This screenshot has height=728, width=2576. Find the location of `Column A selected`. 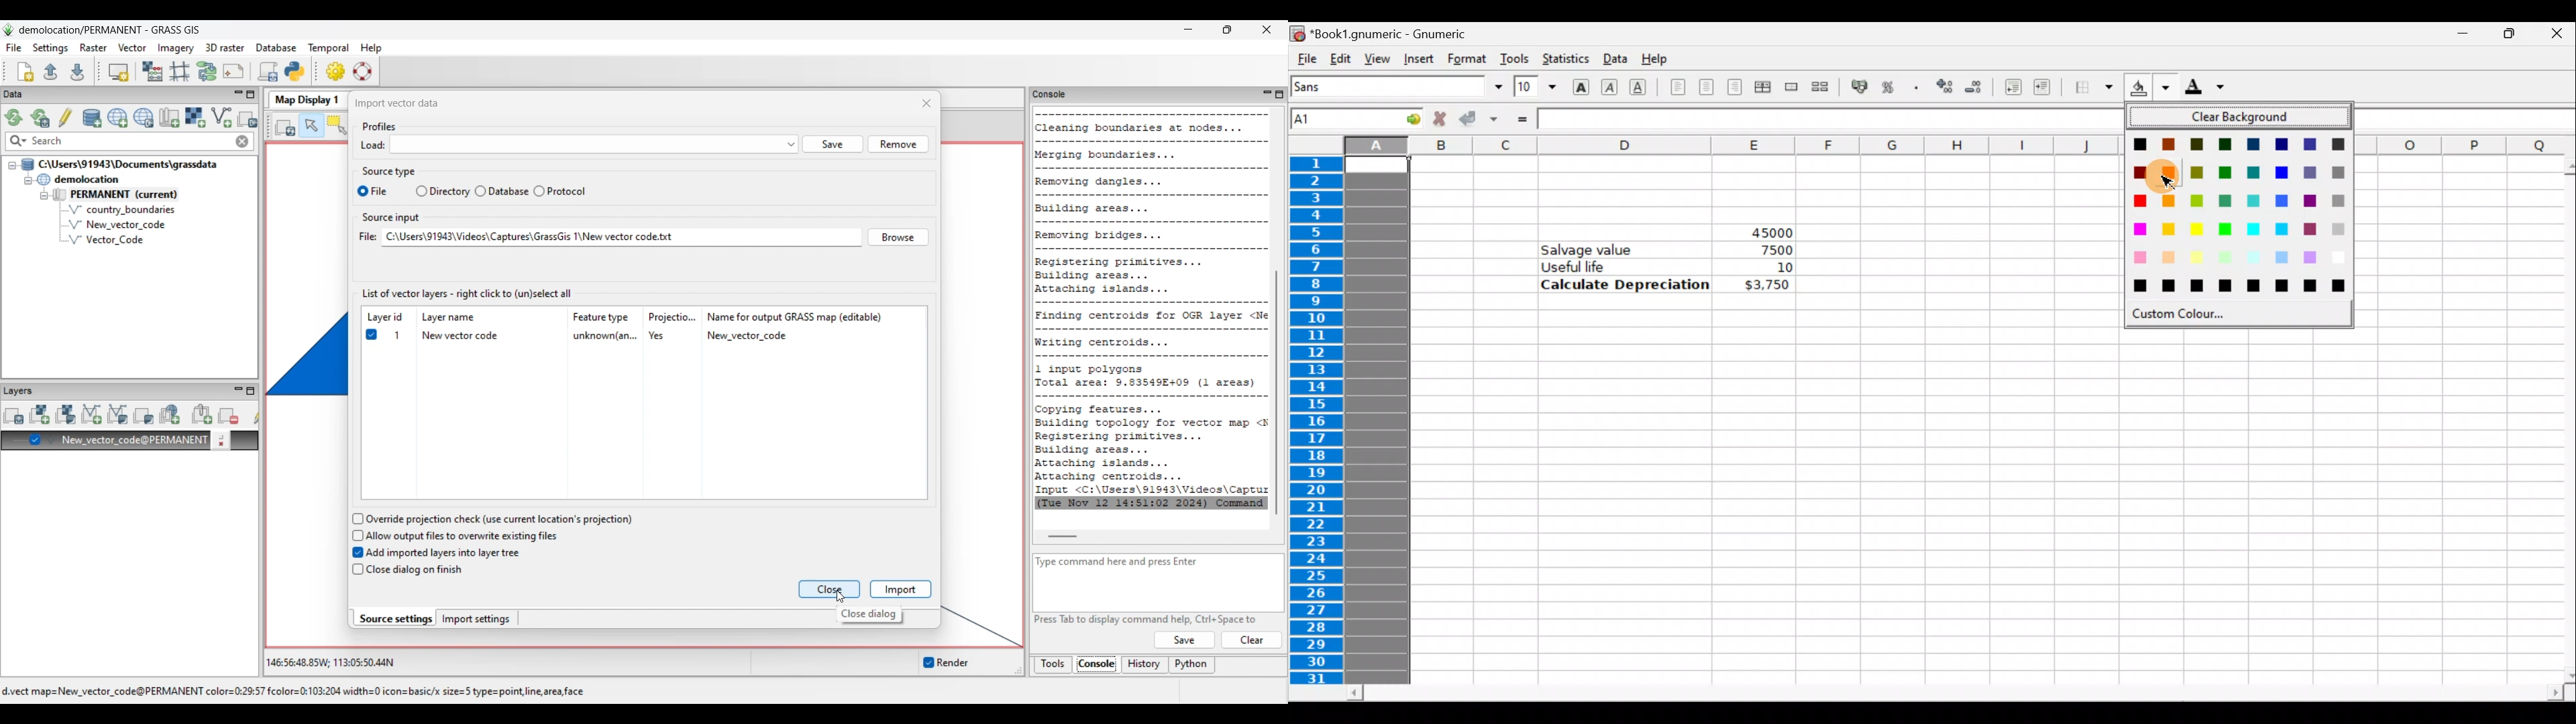

Column A selected is located at coordinates (1377, 420).